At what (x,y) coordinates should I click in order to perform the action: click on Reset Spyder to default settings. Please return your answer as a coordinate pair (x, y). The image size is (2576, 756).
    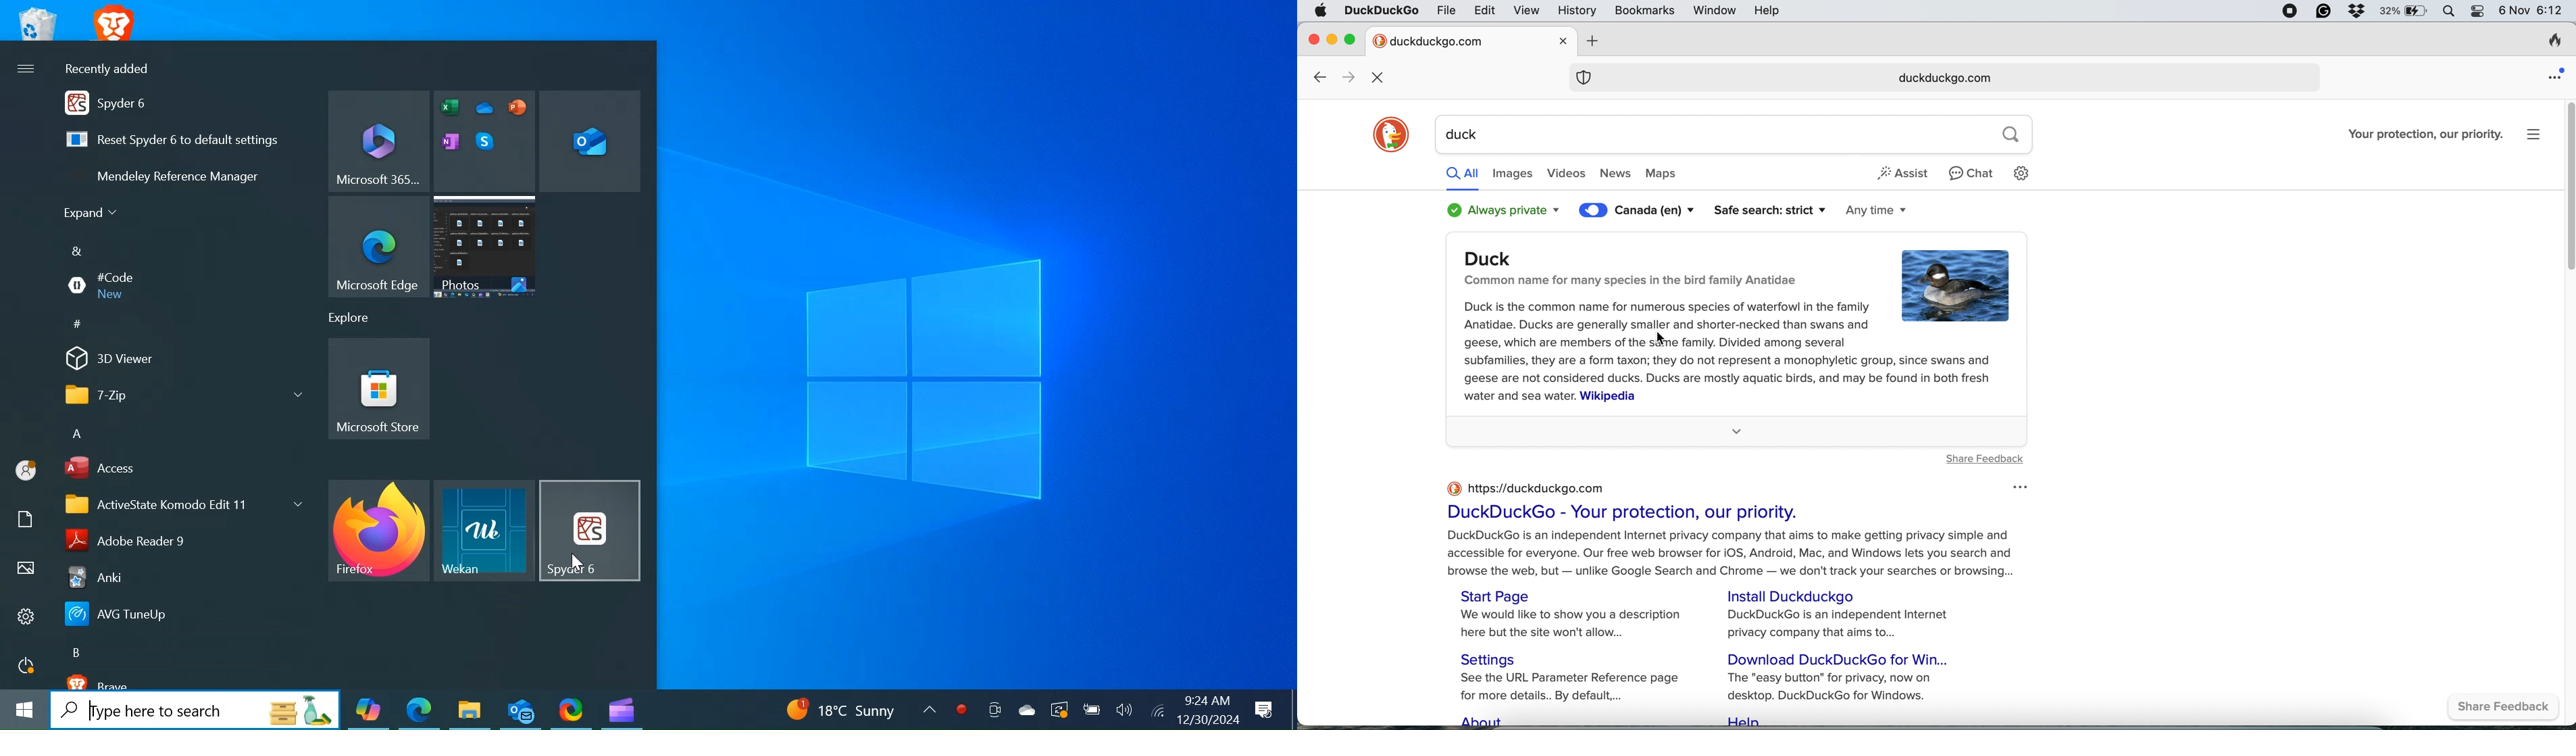
    Looking at the image, I should click on (185, 141).